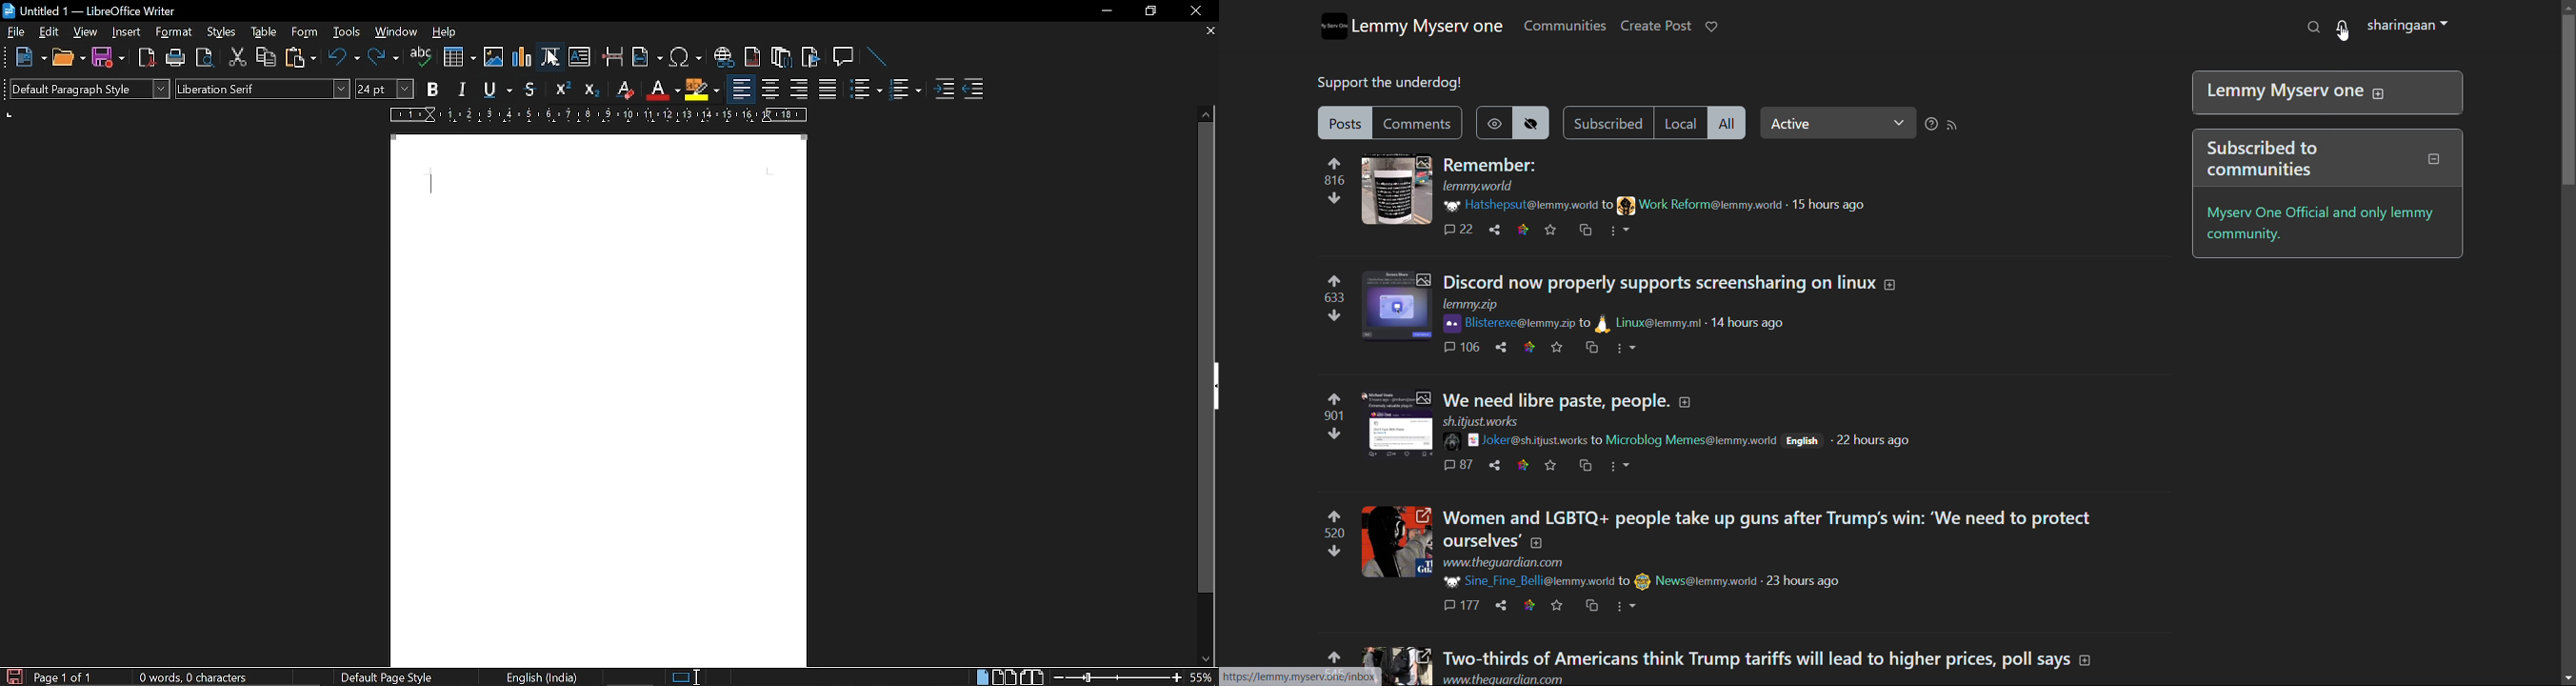 This screenshot has height=700, width=2576. Describe the element at coordinates (236, 58) in the screenshot. I see `cut ` at that location.